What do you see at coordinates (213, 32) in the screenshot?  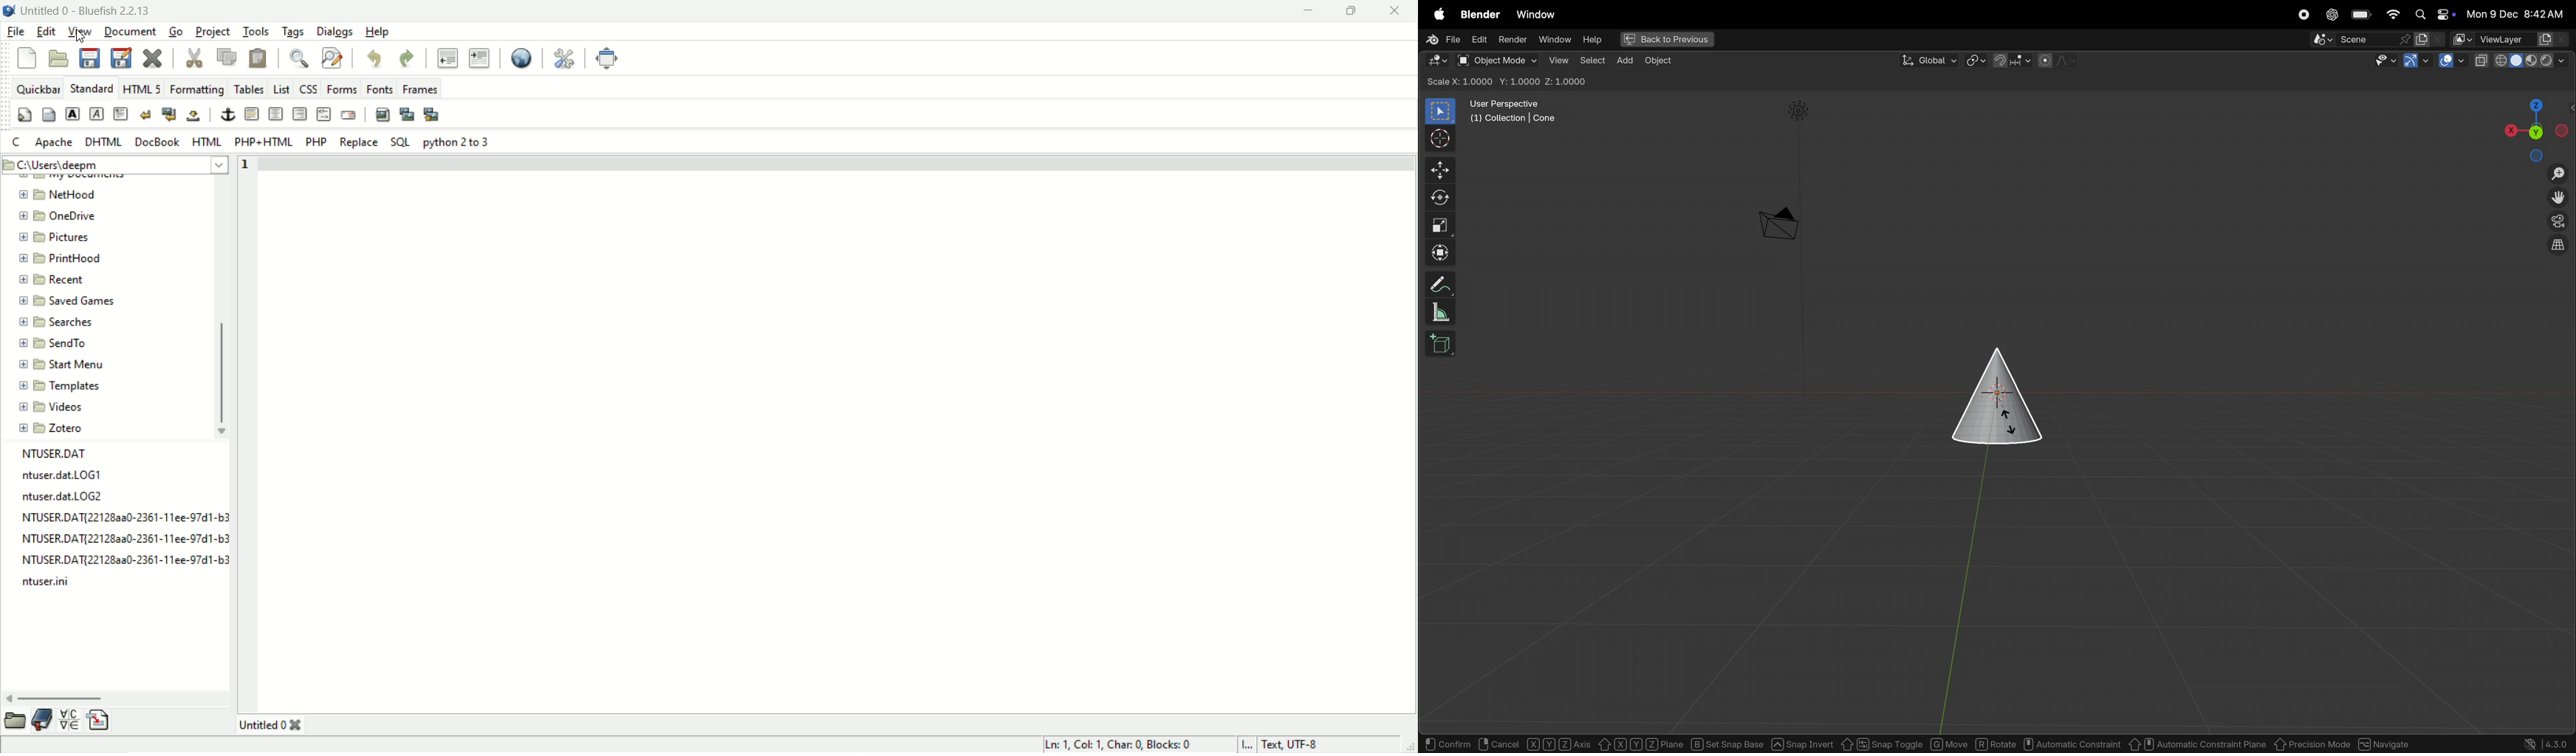 I see `project` at bounding box center [213, 32].